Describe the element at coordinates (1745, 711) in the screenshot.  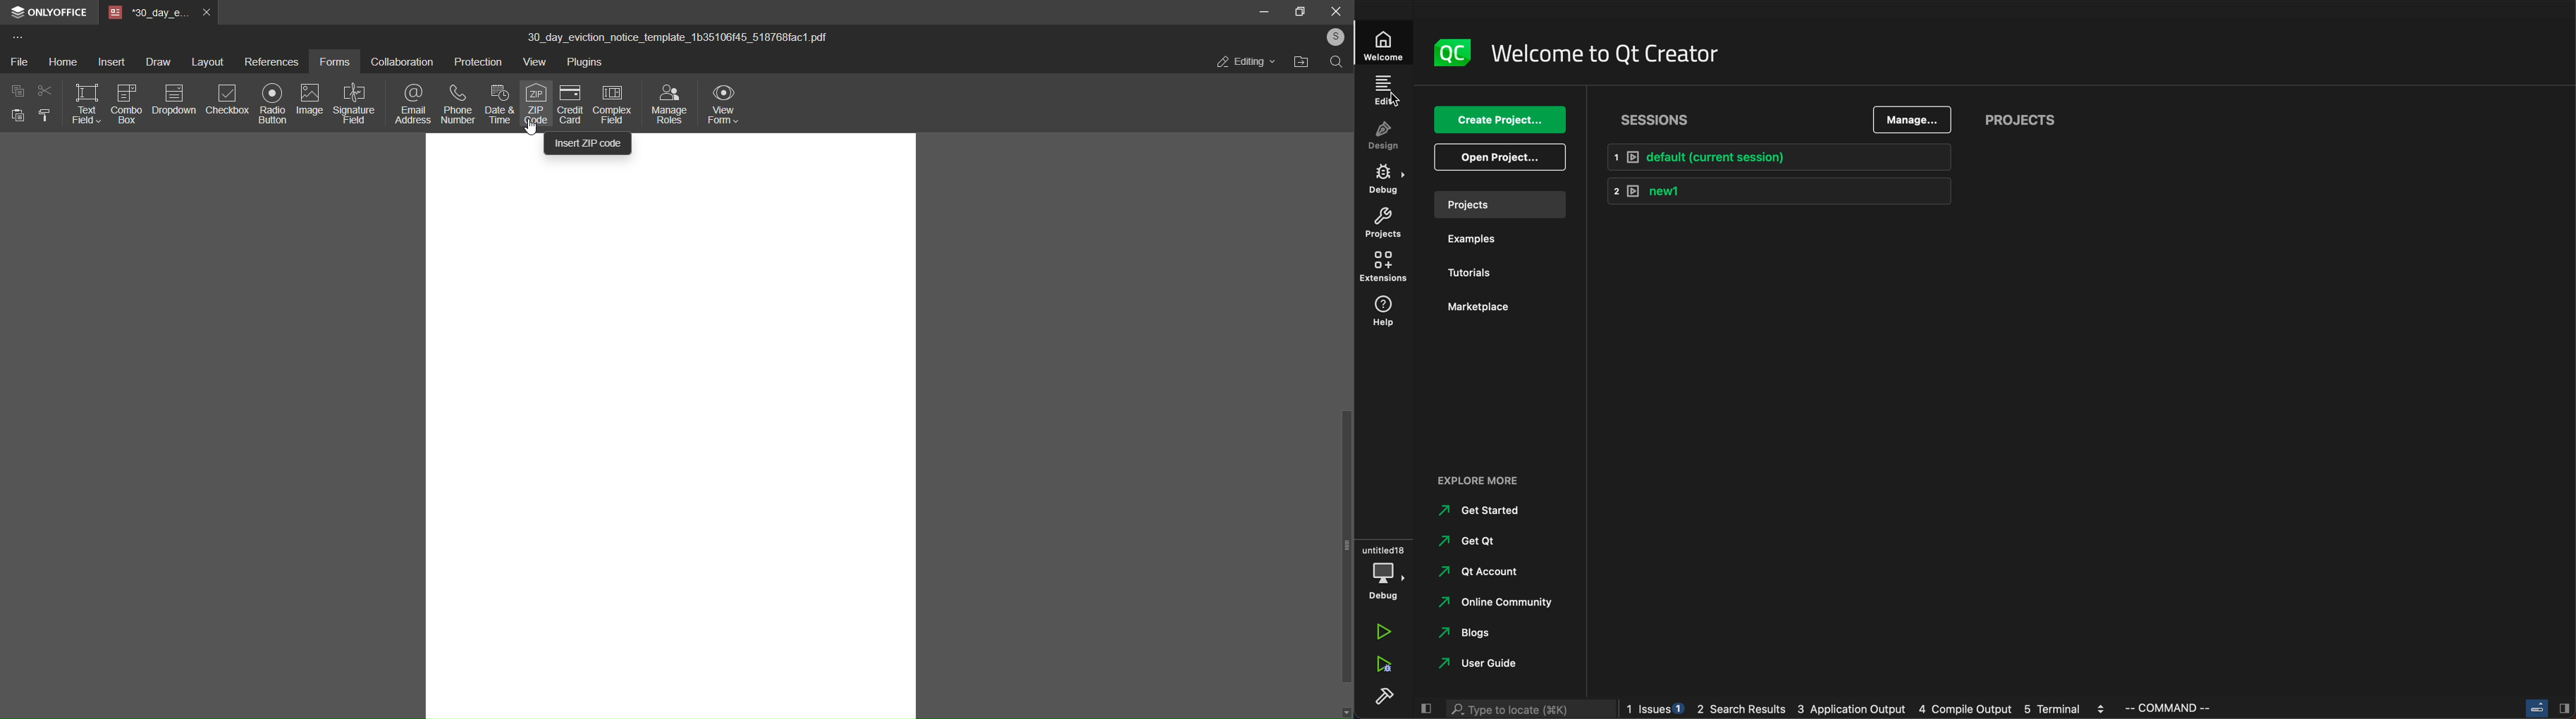
I see `search result` at that location.